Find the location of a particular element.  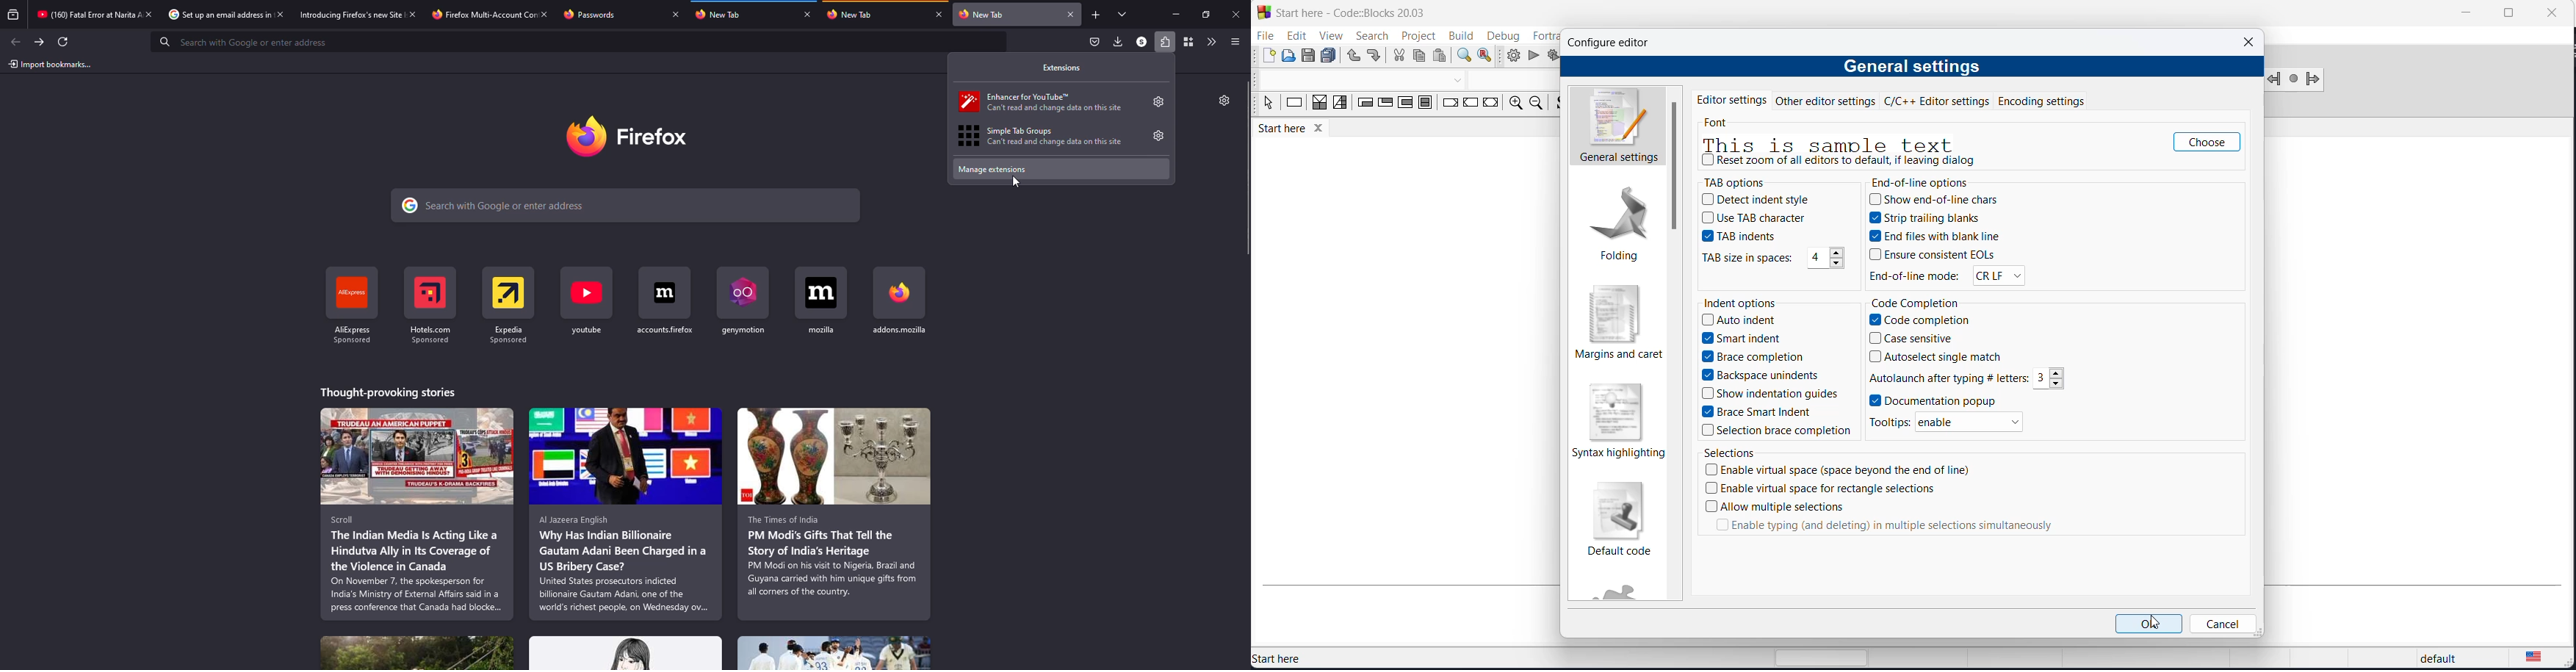

extensions is located at coordinates (1064, 67).